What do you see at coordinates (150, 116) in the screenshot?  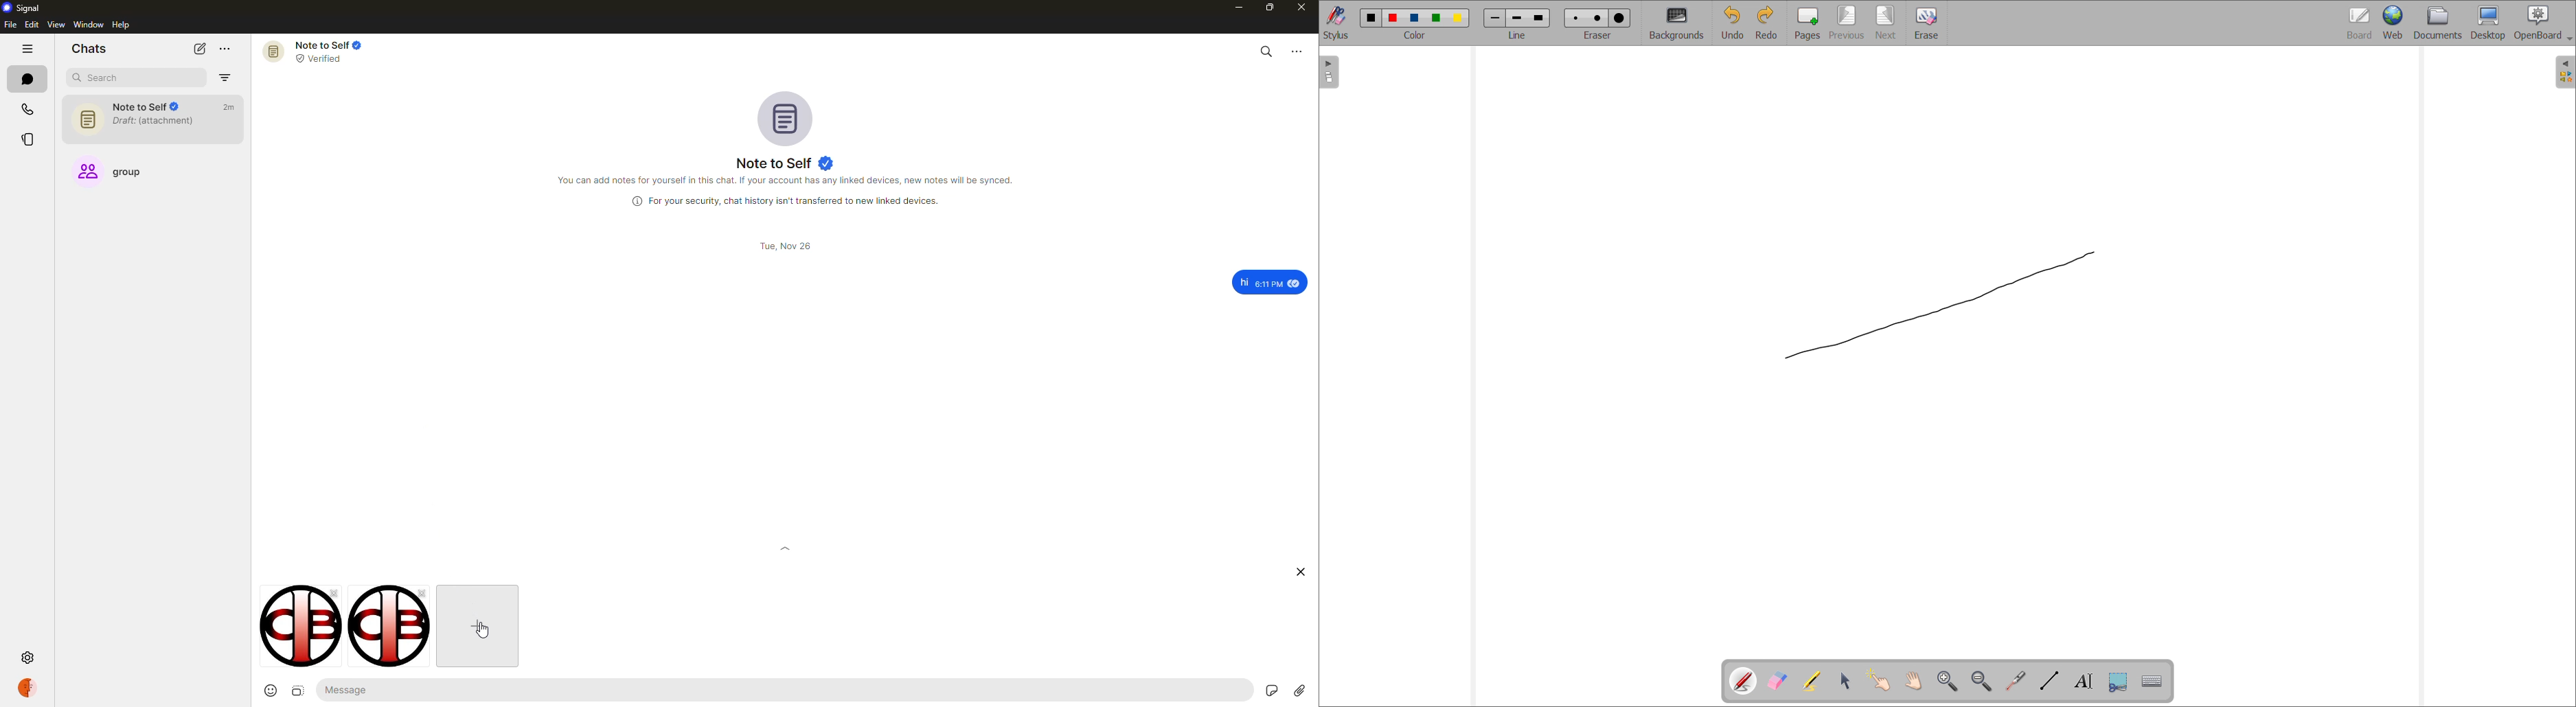 I see `note to self` at bounding box center [150, 116].